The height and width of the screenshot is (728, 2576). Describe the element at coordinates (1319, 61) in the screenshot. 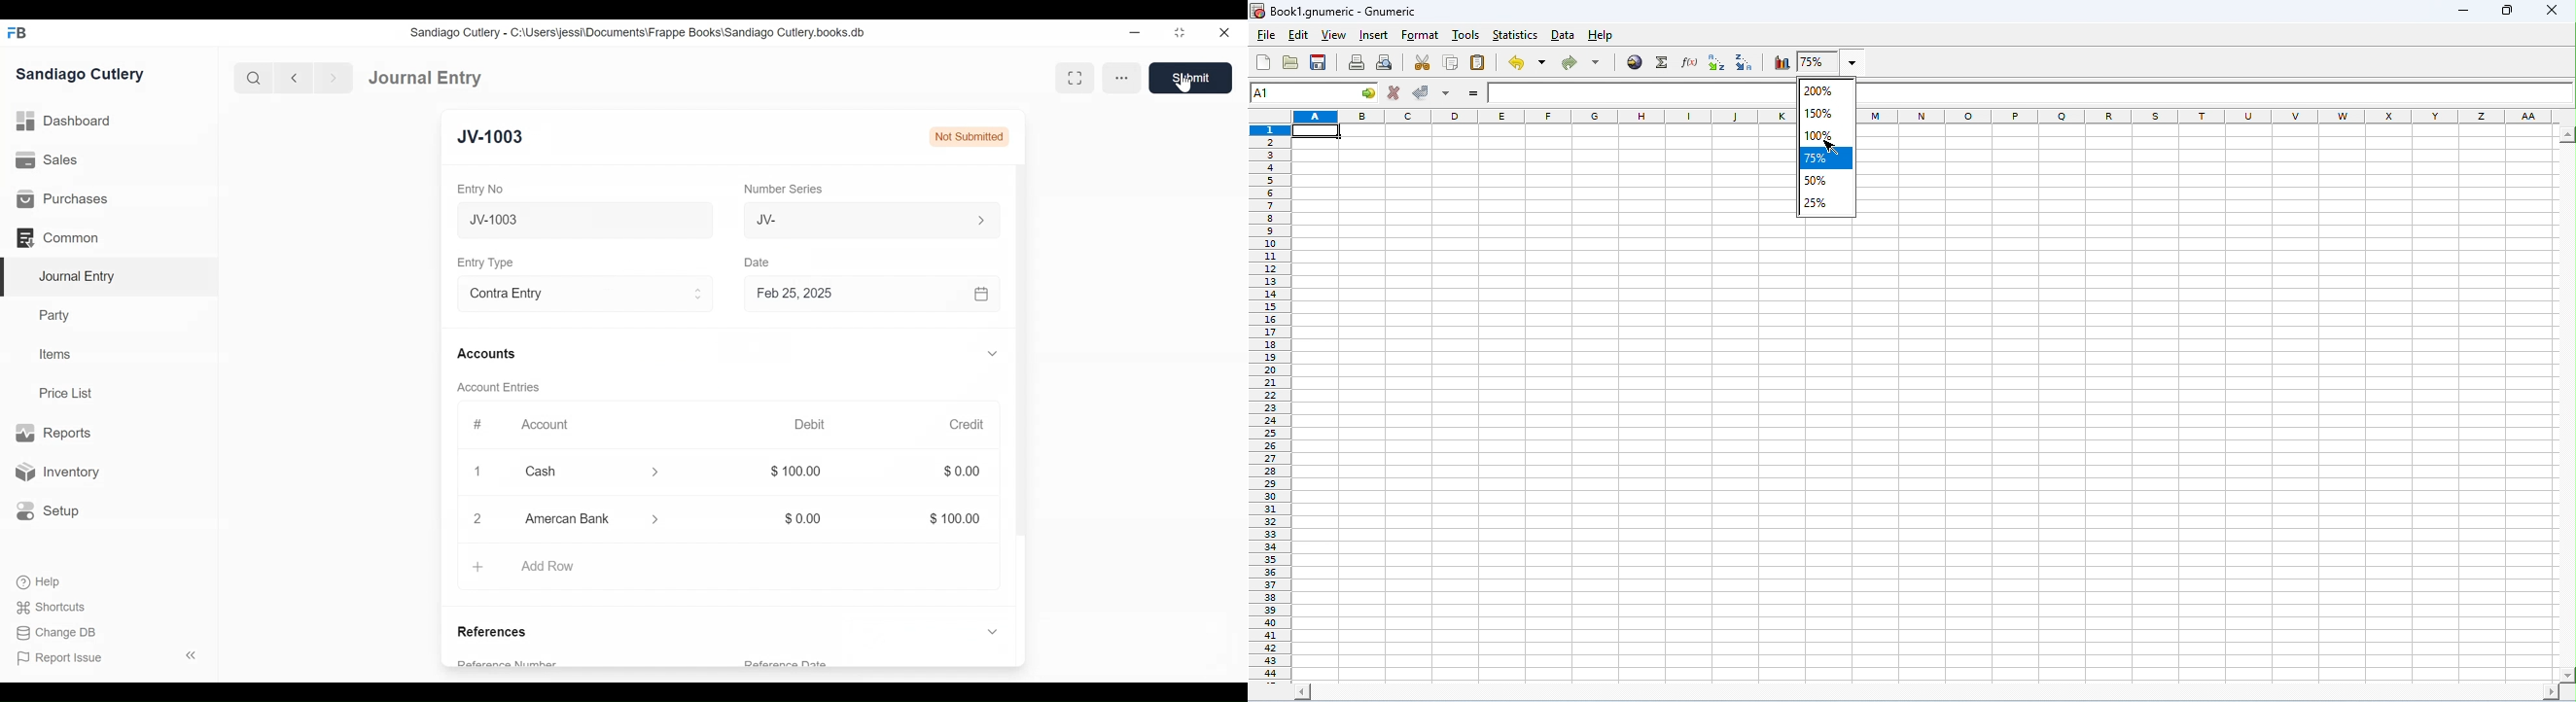

I see `save` at that location.